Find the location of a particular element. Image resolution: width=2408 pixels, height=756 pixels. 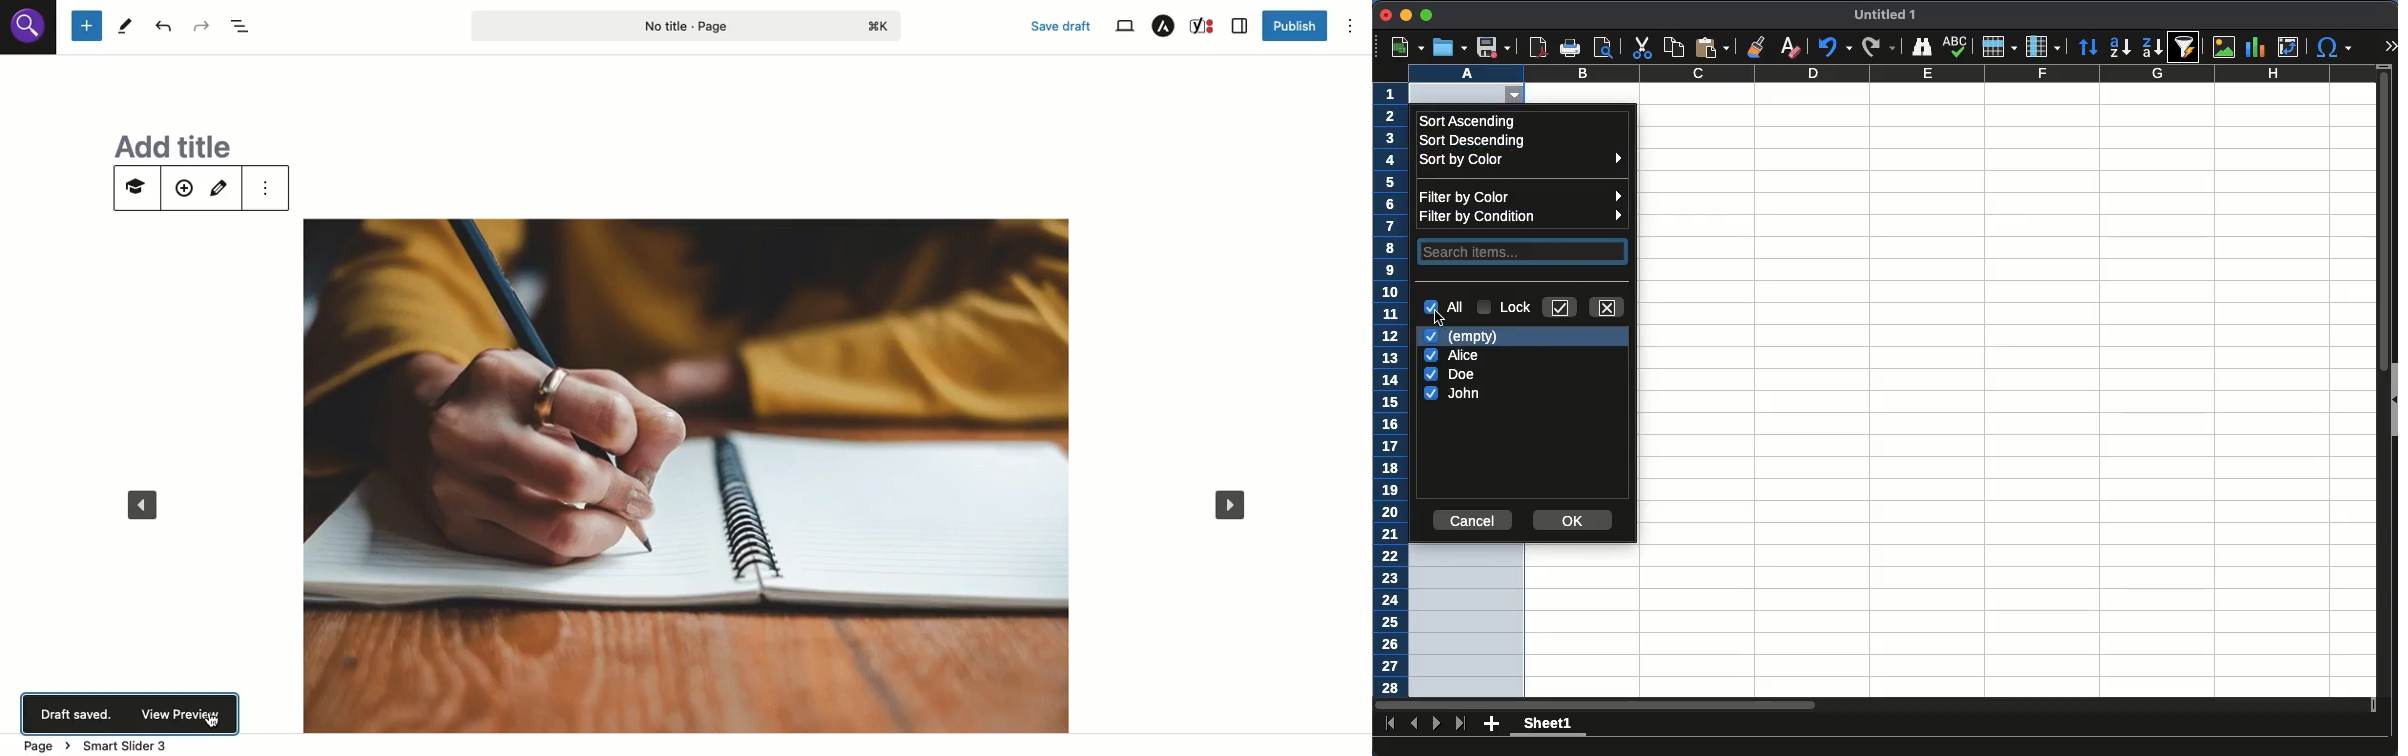

chart is located at coordinates (2255, 47).